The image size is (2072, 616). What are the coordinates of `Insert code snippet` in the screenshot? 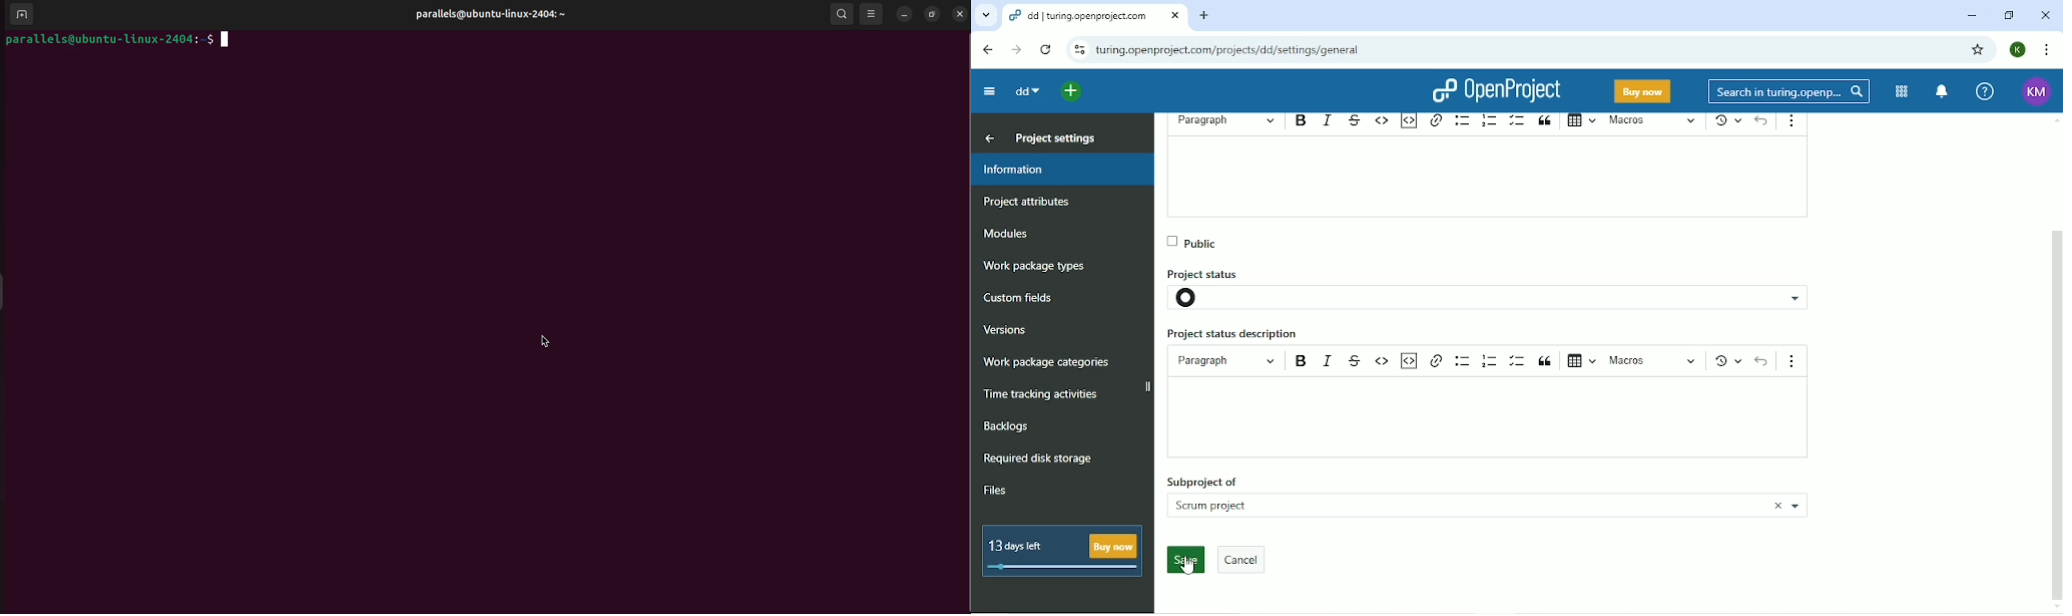 It's located at (1409, 121).